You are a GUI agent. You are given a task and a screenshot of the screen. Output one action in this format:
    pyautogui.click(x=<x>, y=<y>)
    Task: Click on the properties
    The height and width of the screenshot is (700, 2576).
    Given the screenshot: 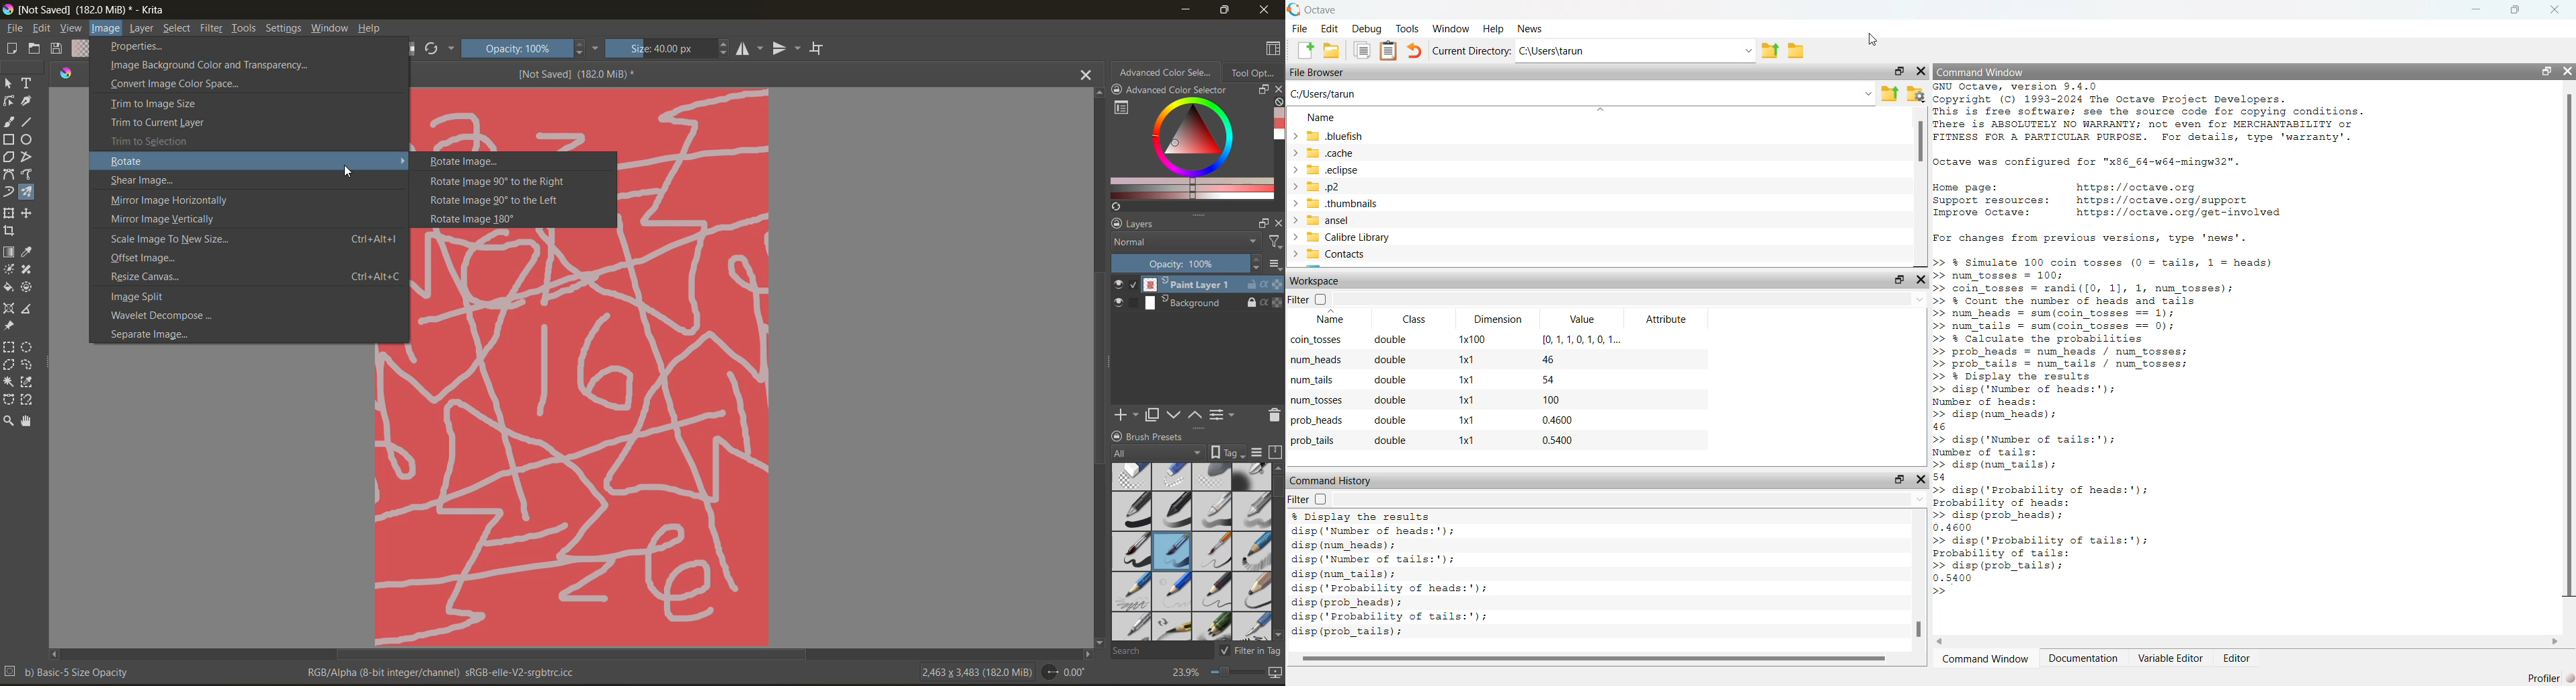 What is the action you would take?
    pyautogui.click(x=137, y=47)
    